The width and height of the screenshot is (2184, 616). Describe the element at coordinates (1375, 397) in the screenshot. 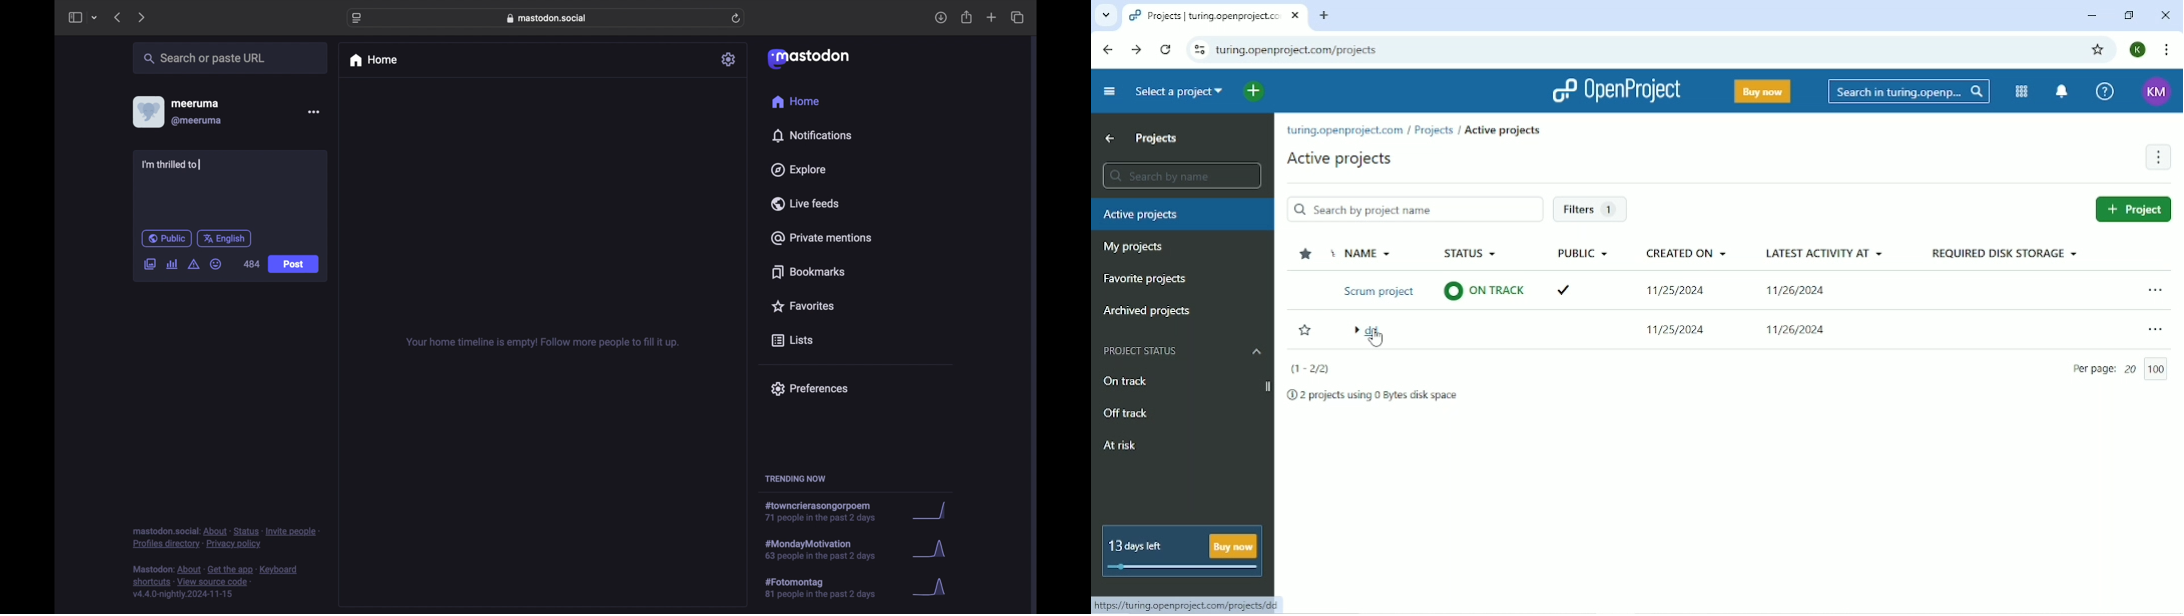

I see `2 projects using 0 Bytes disk space` at that location.